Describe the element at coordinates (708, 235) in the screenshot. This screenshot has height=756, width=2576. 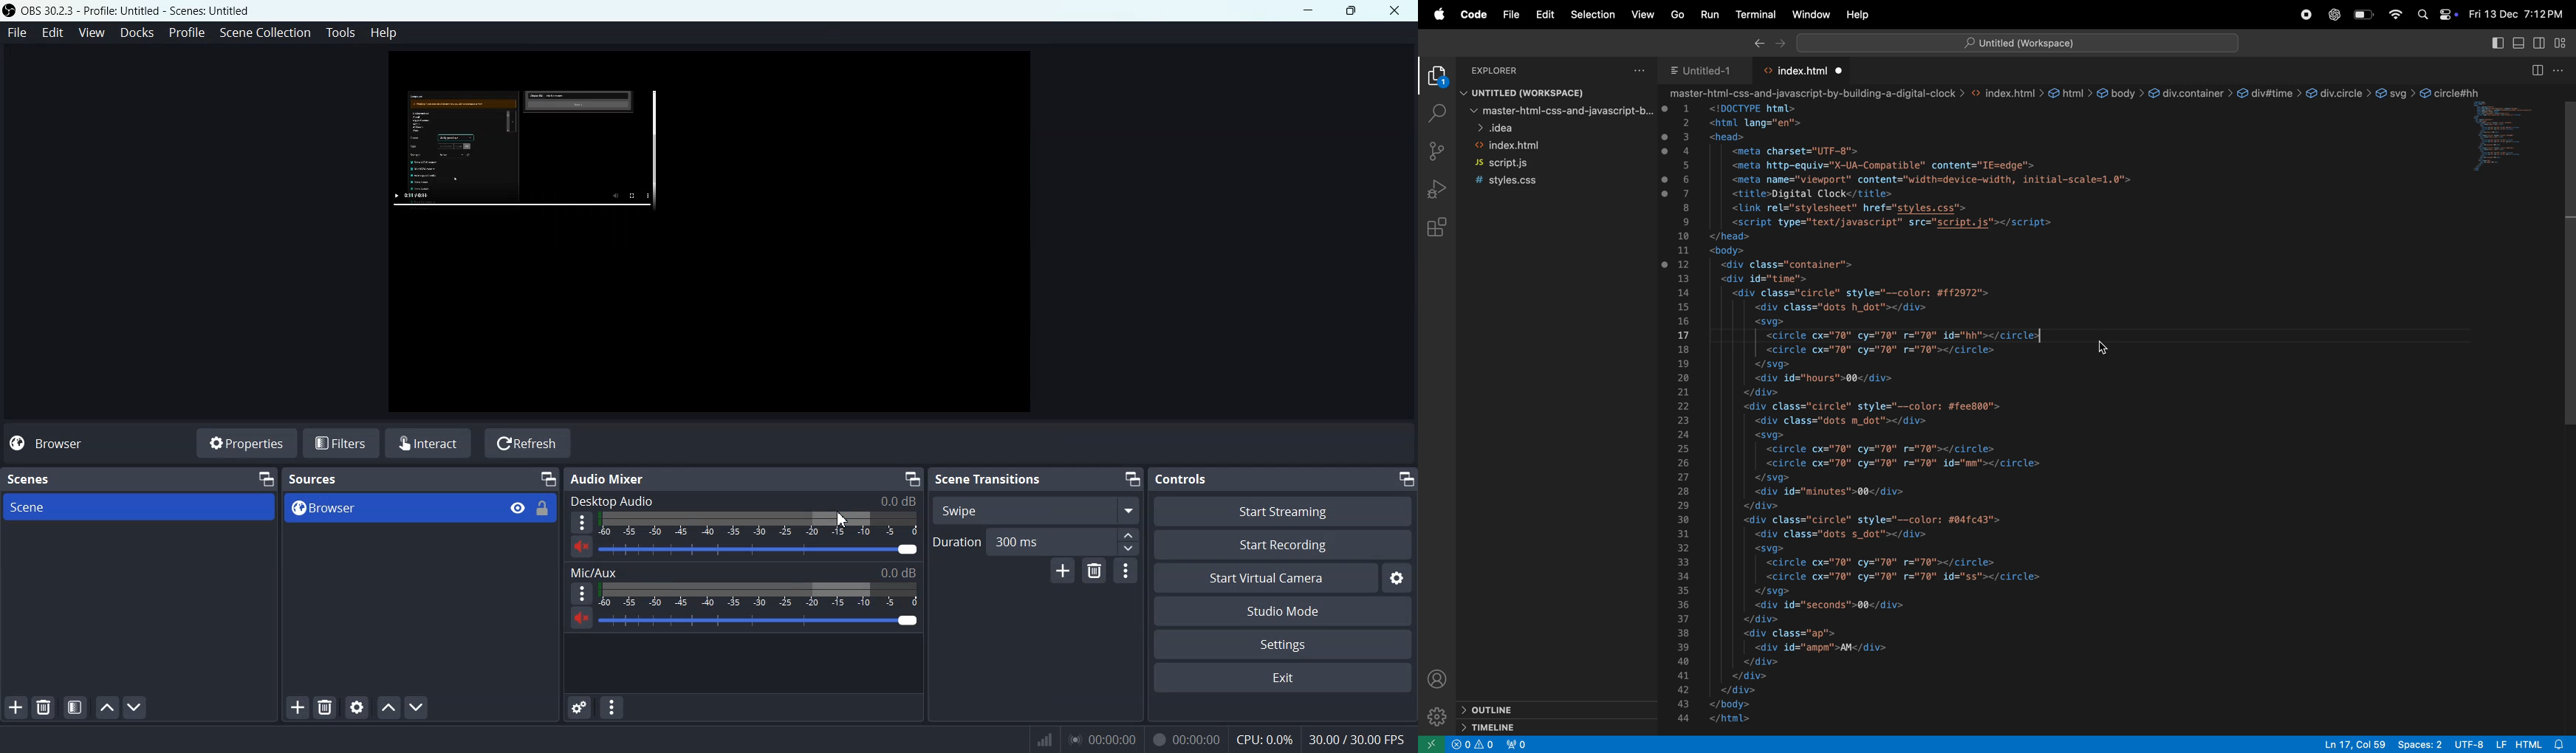
I see `Preview Mode` at that location.